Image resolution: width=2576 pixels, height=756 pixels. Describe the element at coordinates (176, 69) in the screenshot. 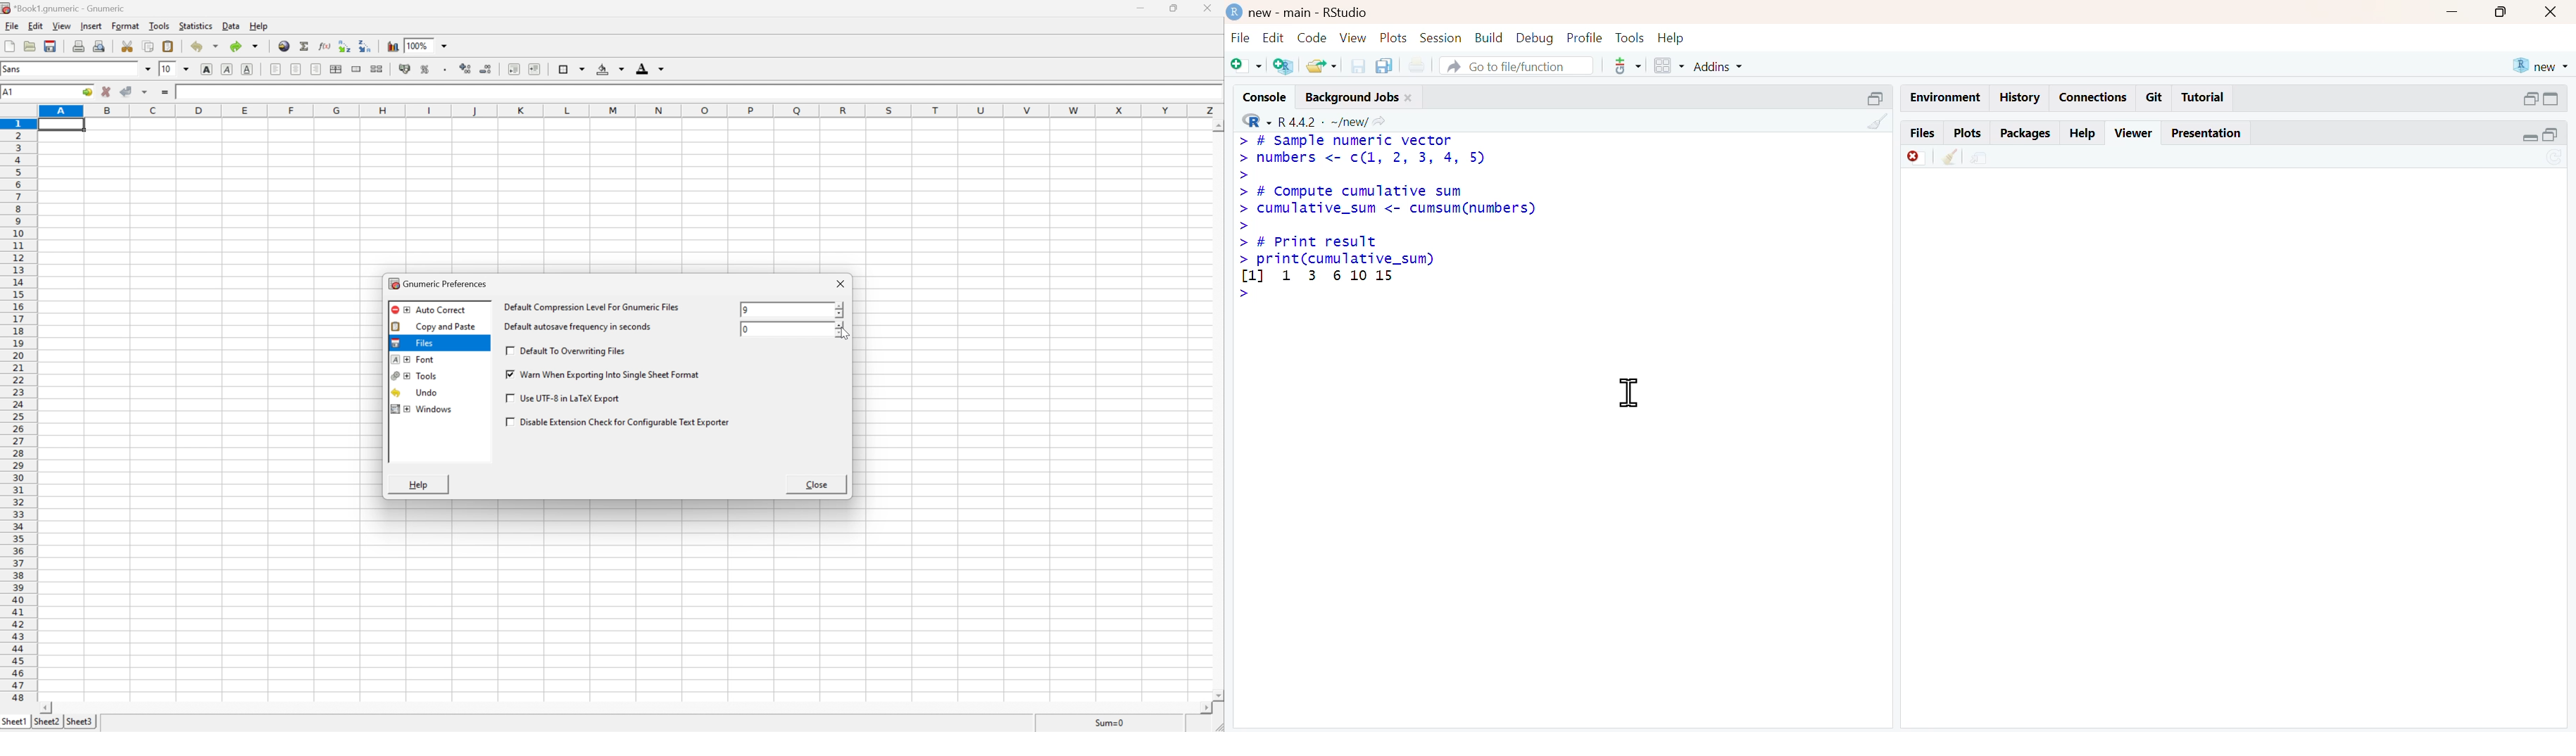

I see `Font size 10` at that location.